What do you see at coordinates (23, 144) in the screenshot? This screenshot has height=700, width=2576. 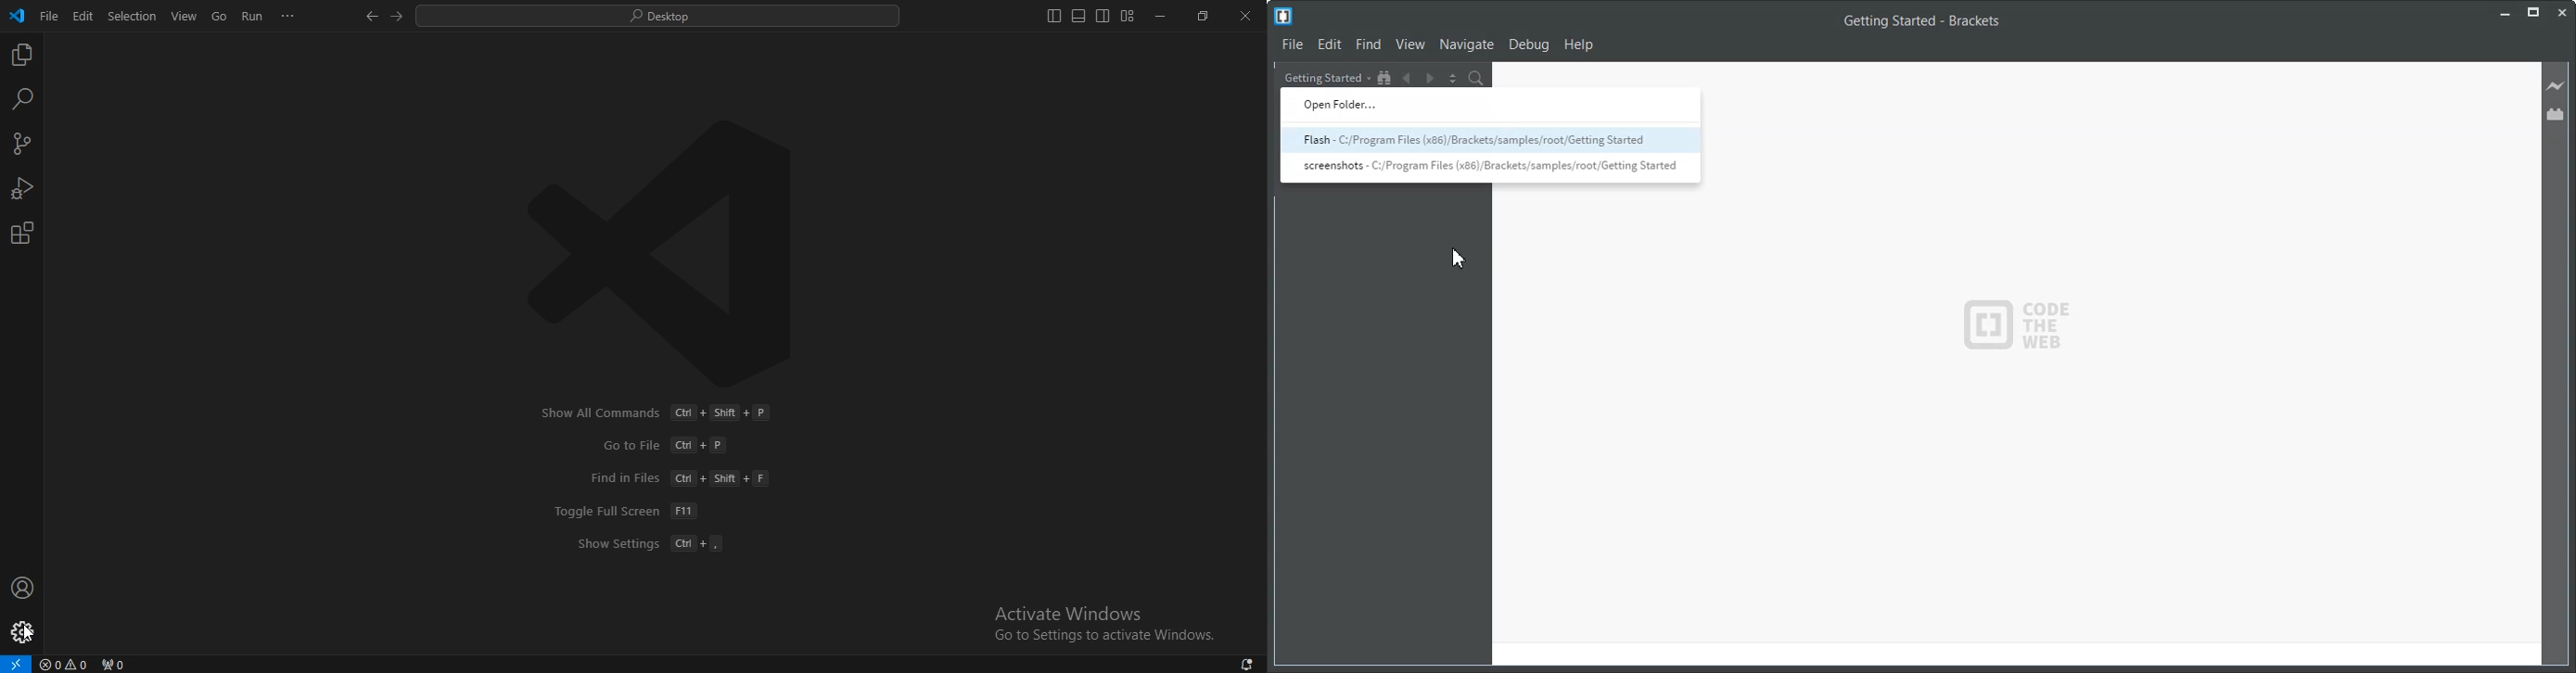 I see `source control` at bounding box center [23, 144].